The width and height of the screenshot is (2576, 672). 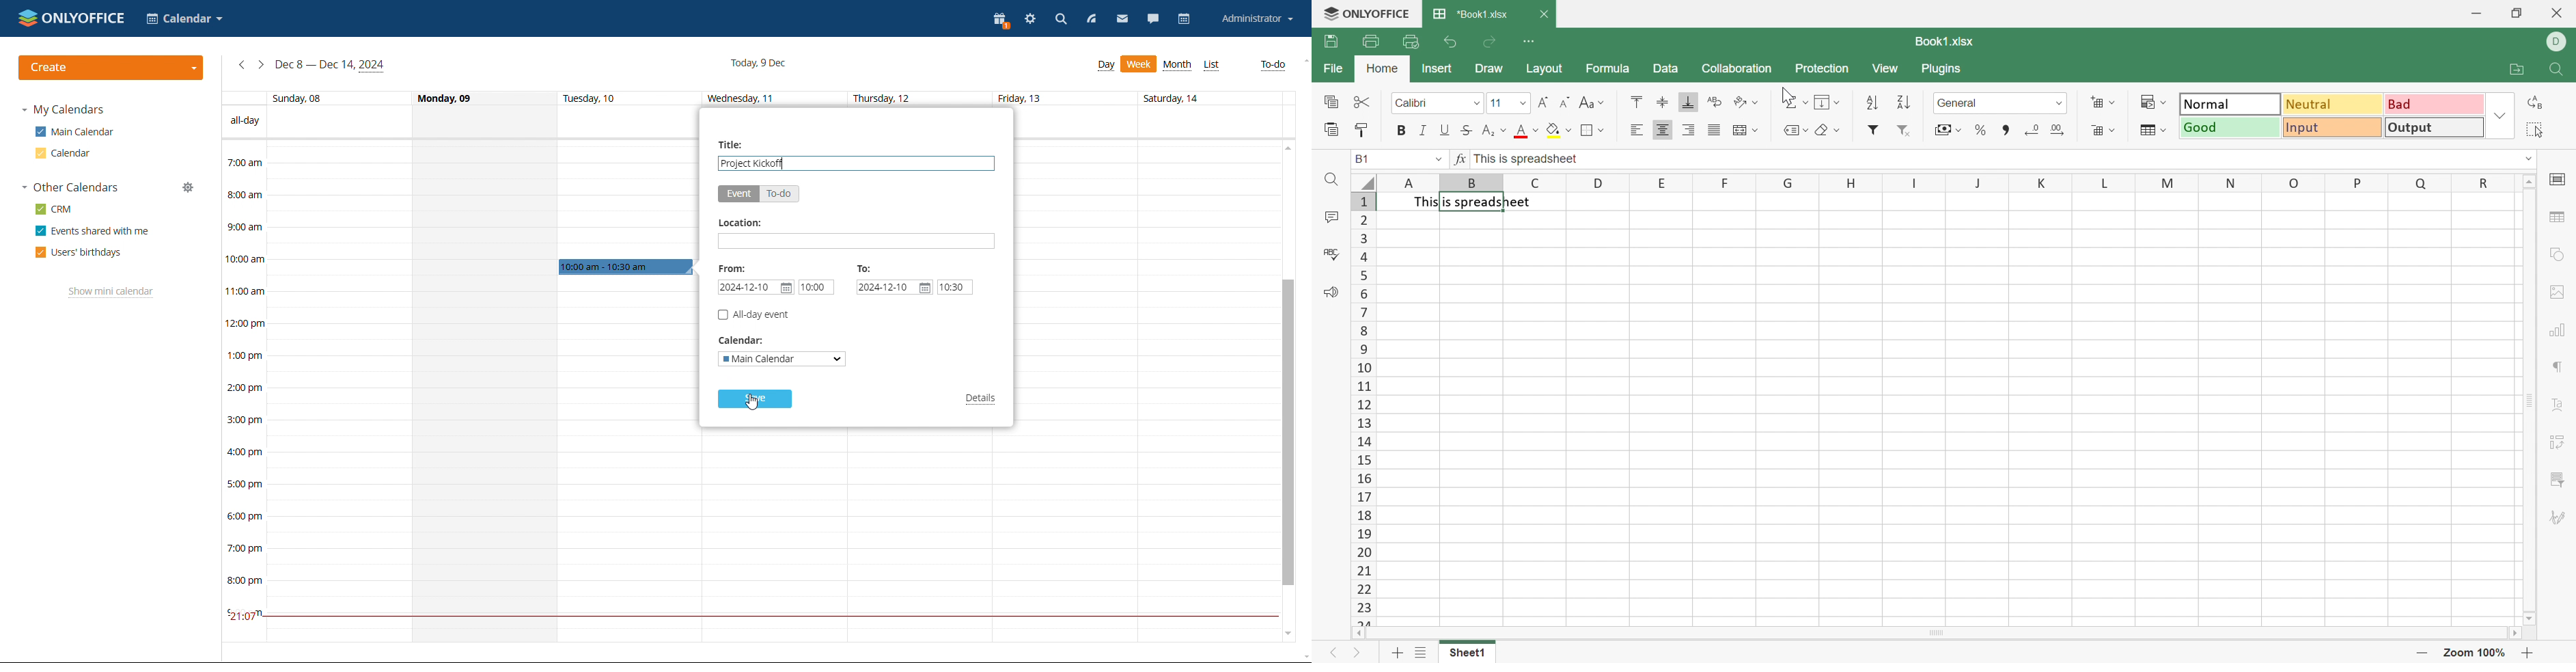 What do you see at coordinates (1139, 64) in the screenshot?
I see `week view` at bounding box center [1139, 64].